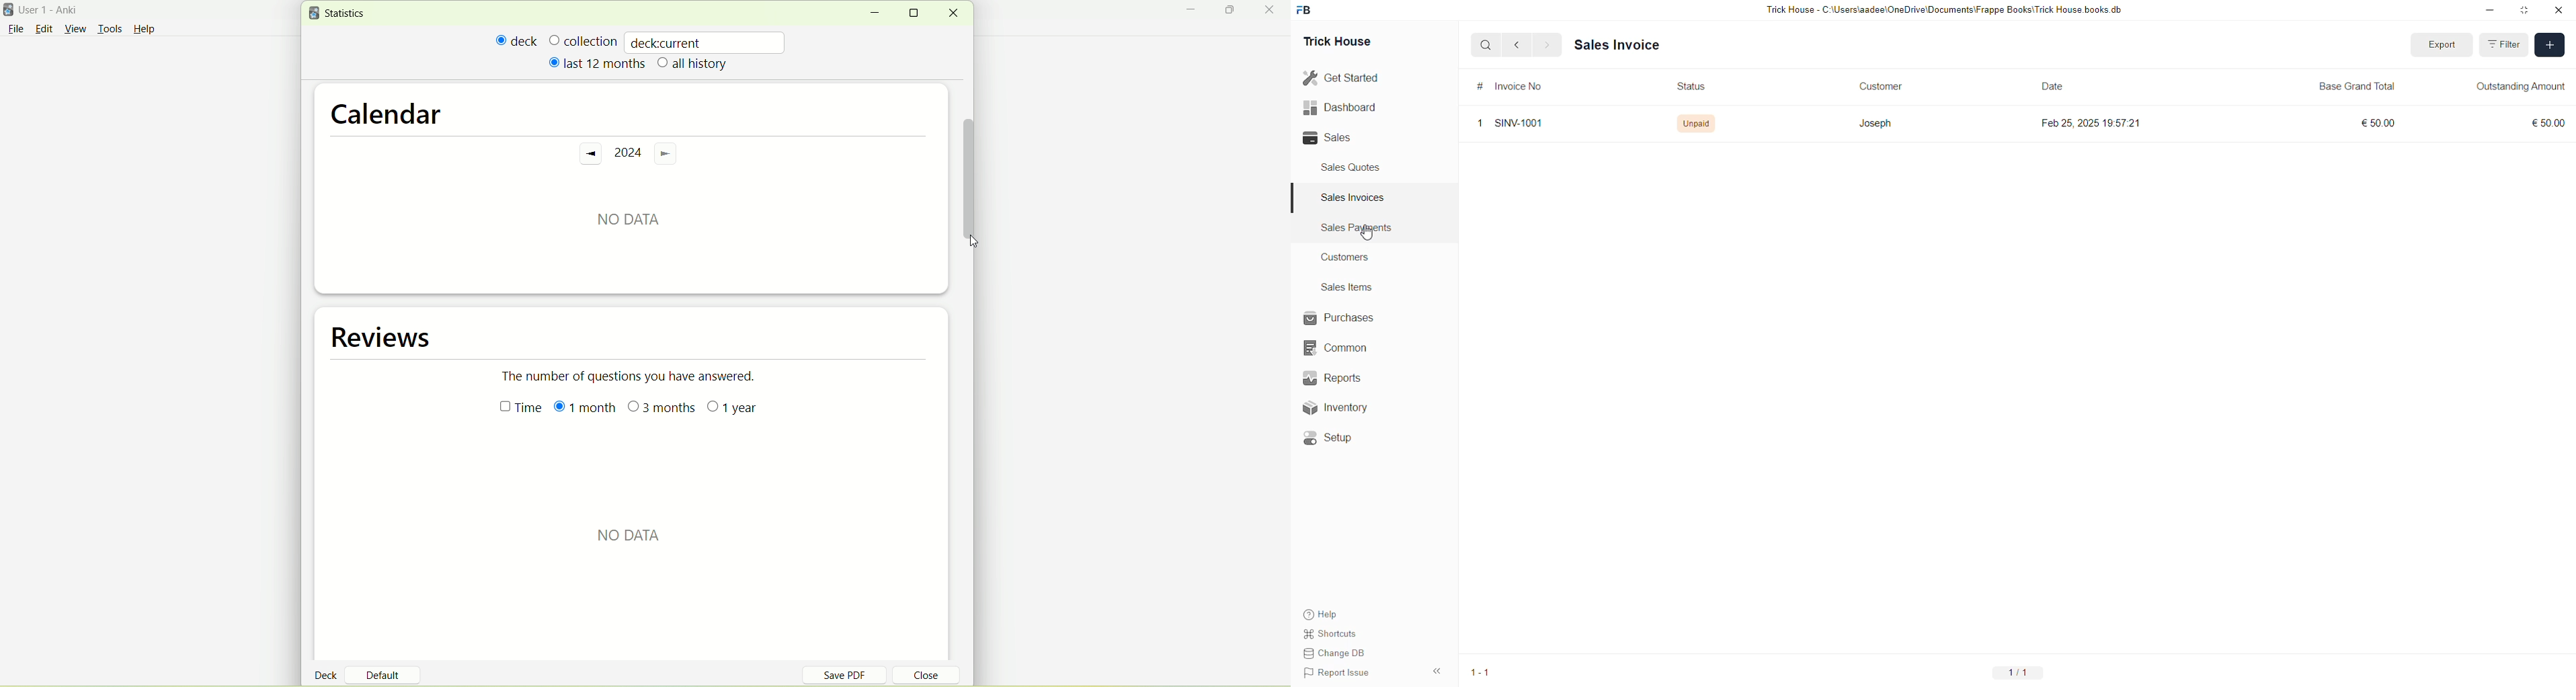  Describe the element at coordinates (110, 30) in the screenshot. I see `tools` at that location.